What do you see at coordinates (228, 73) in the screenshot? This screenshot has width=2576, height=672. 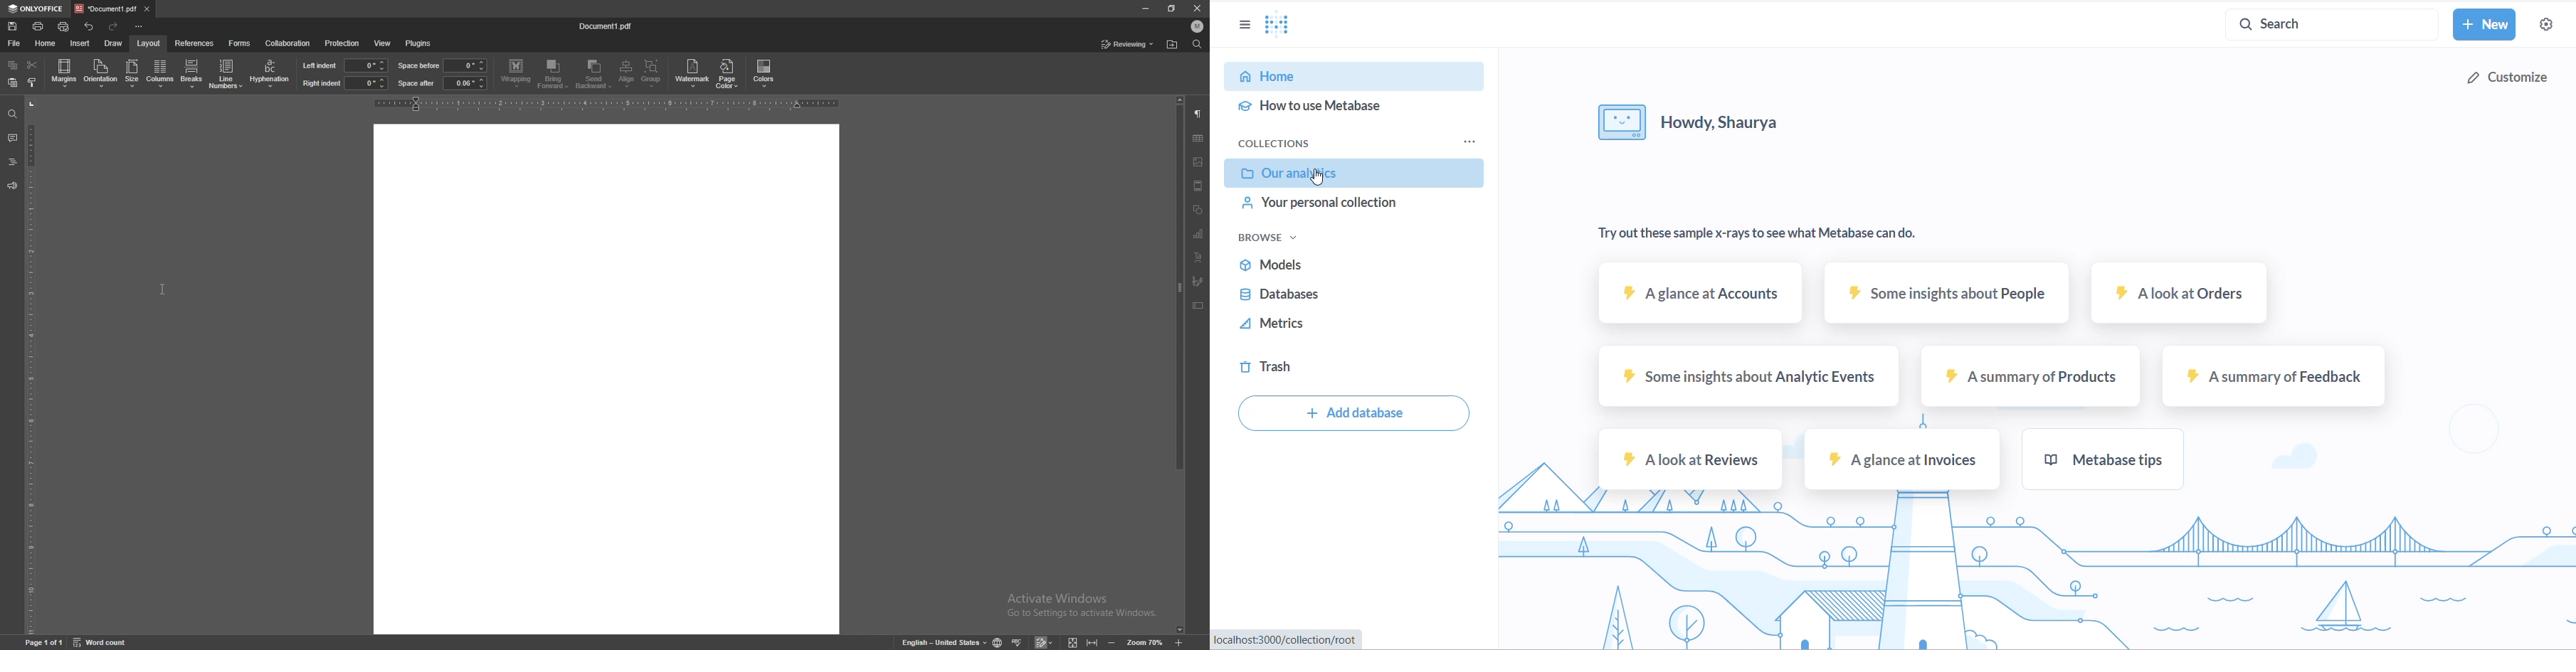 I see `line numbers` at bounding box center [228, 73].